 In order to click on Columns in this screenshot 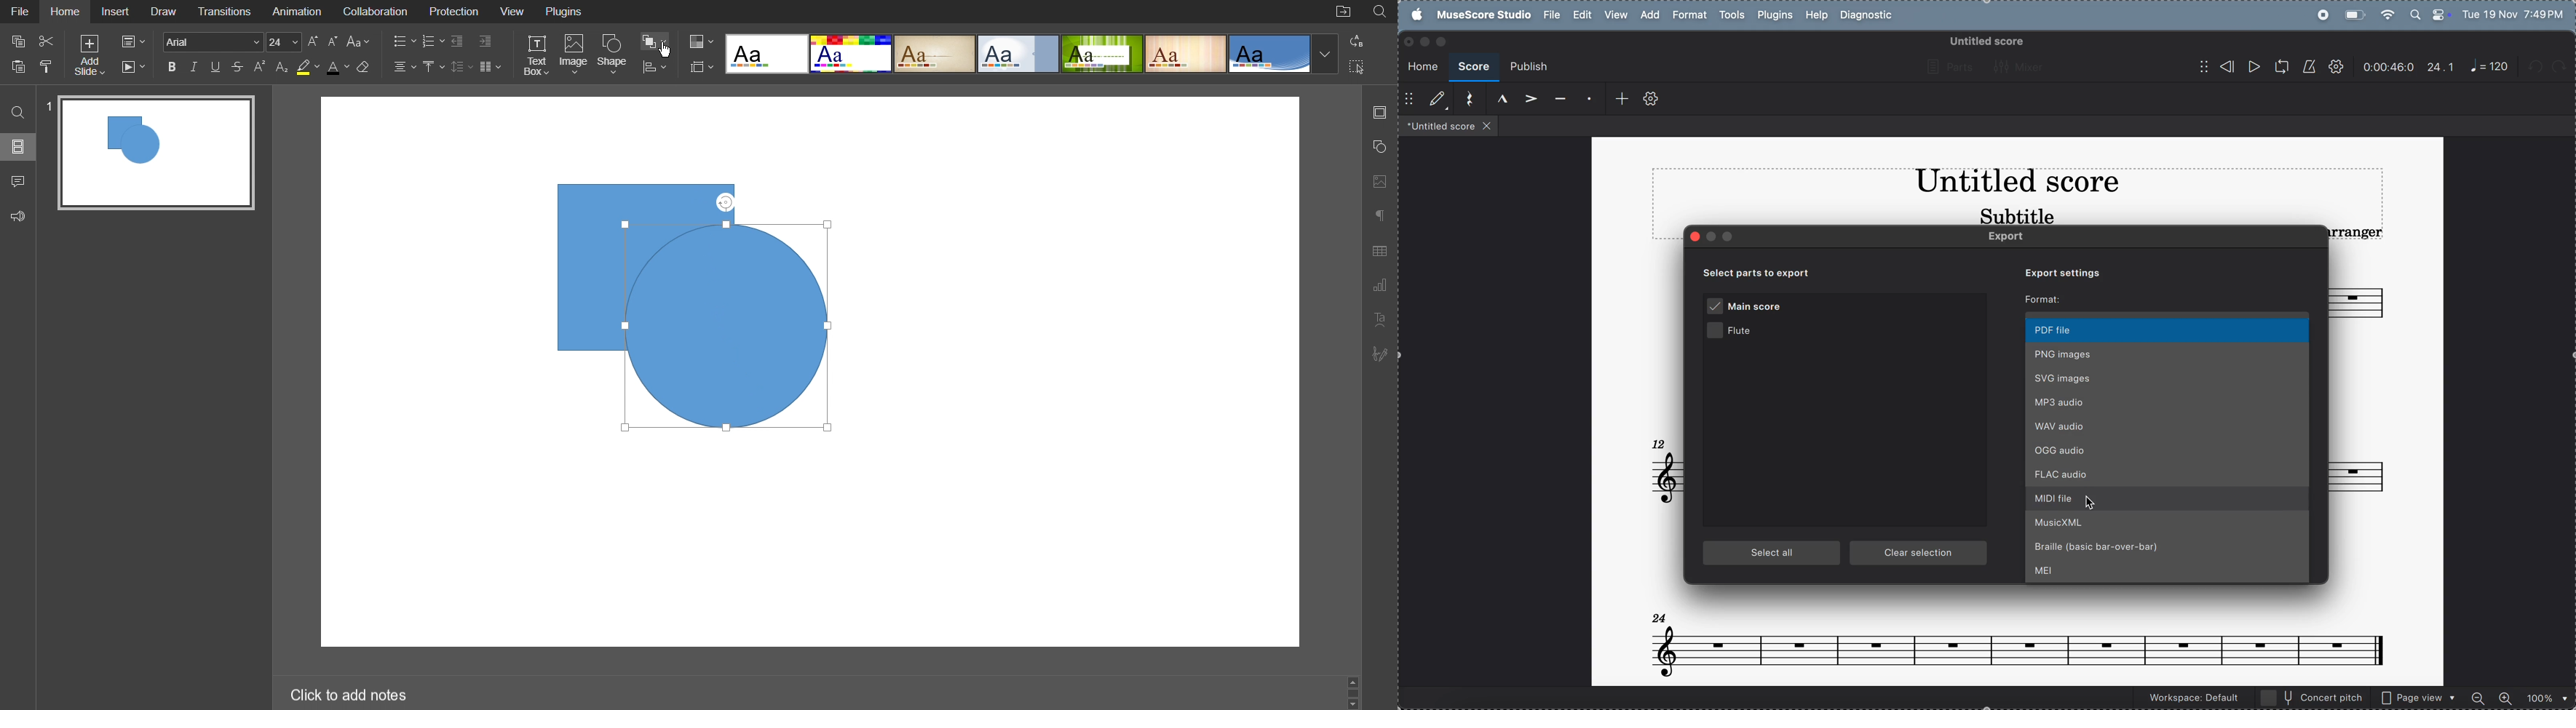, I will do `click(488, 65)`.